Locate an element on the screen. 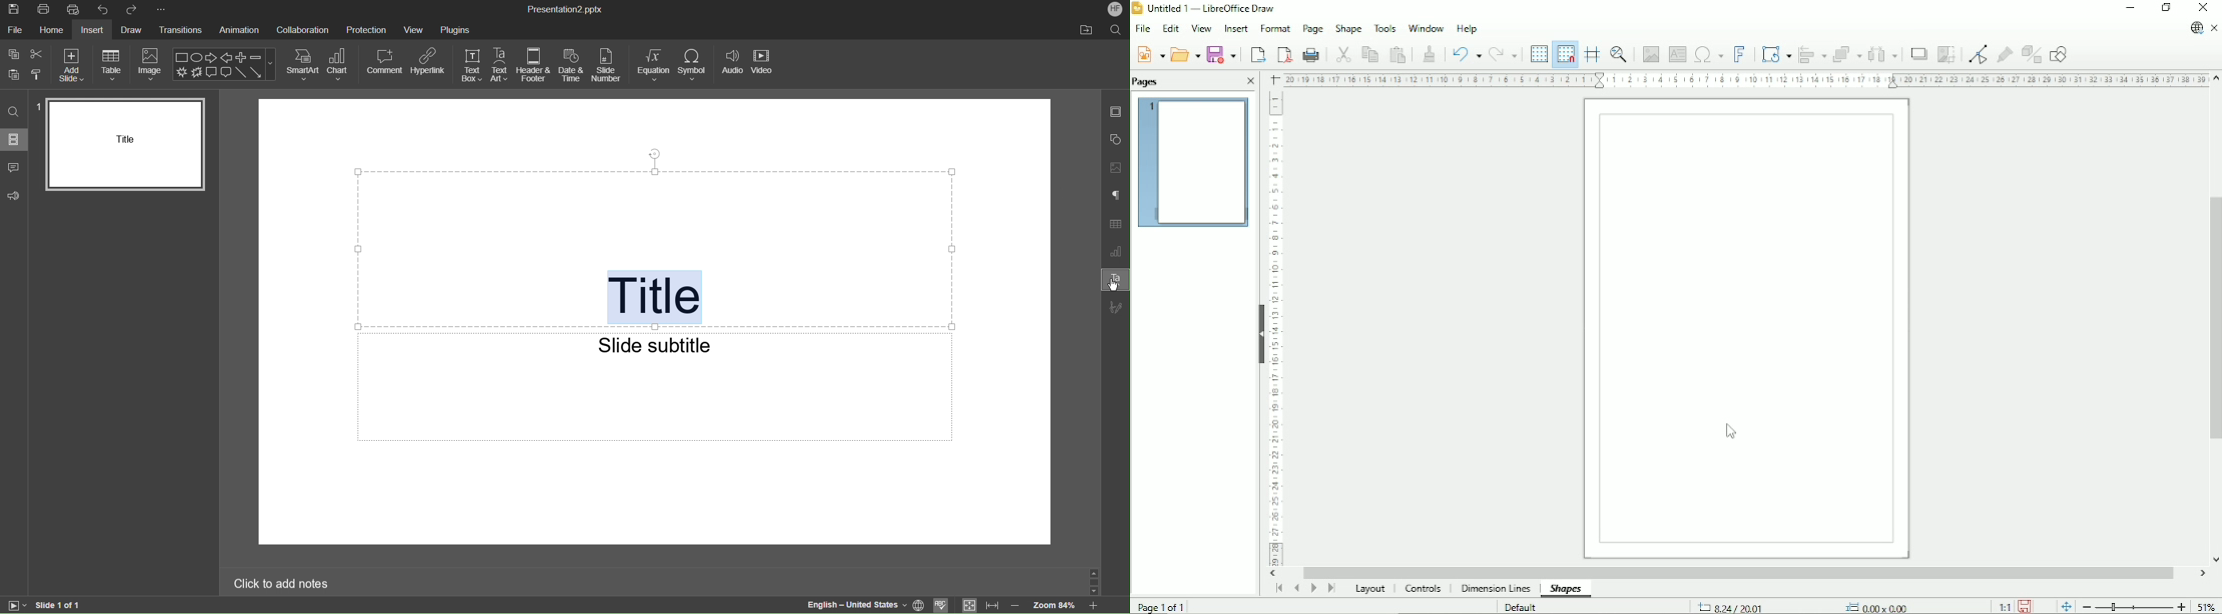 The image size is (2240, 616). Scroll to next page is located at coordinates (1313, 589).